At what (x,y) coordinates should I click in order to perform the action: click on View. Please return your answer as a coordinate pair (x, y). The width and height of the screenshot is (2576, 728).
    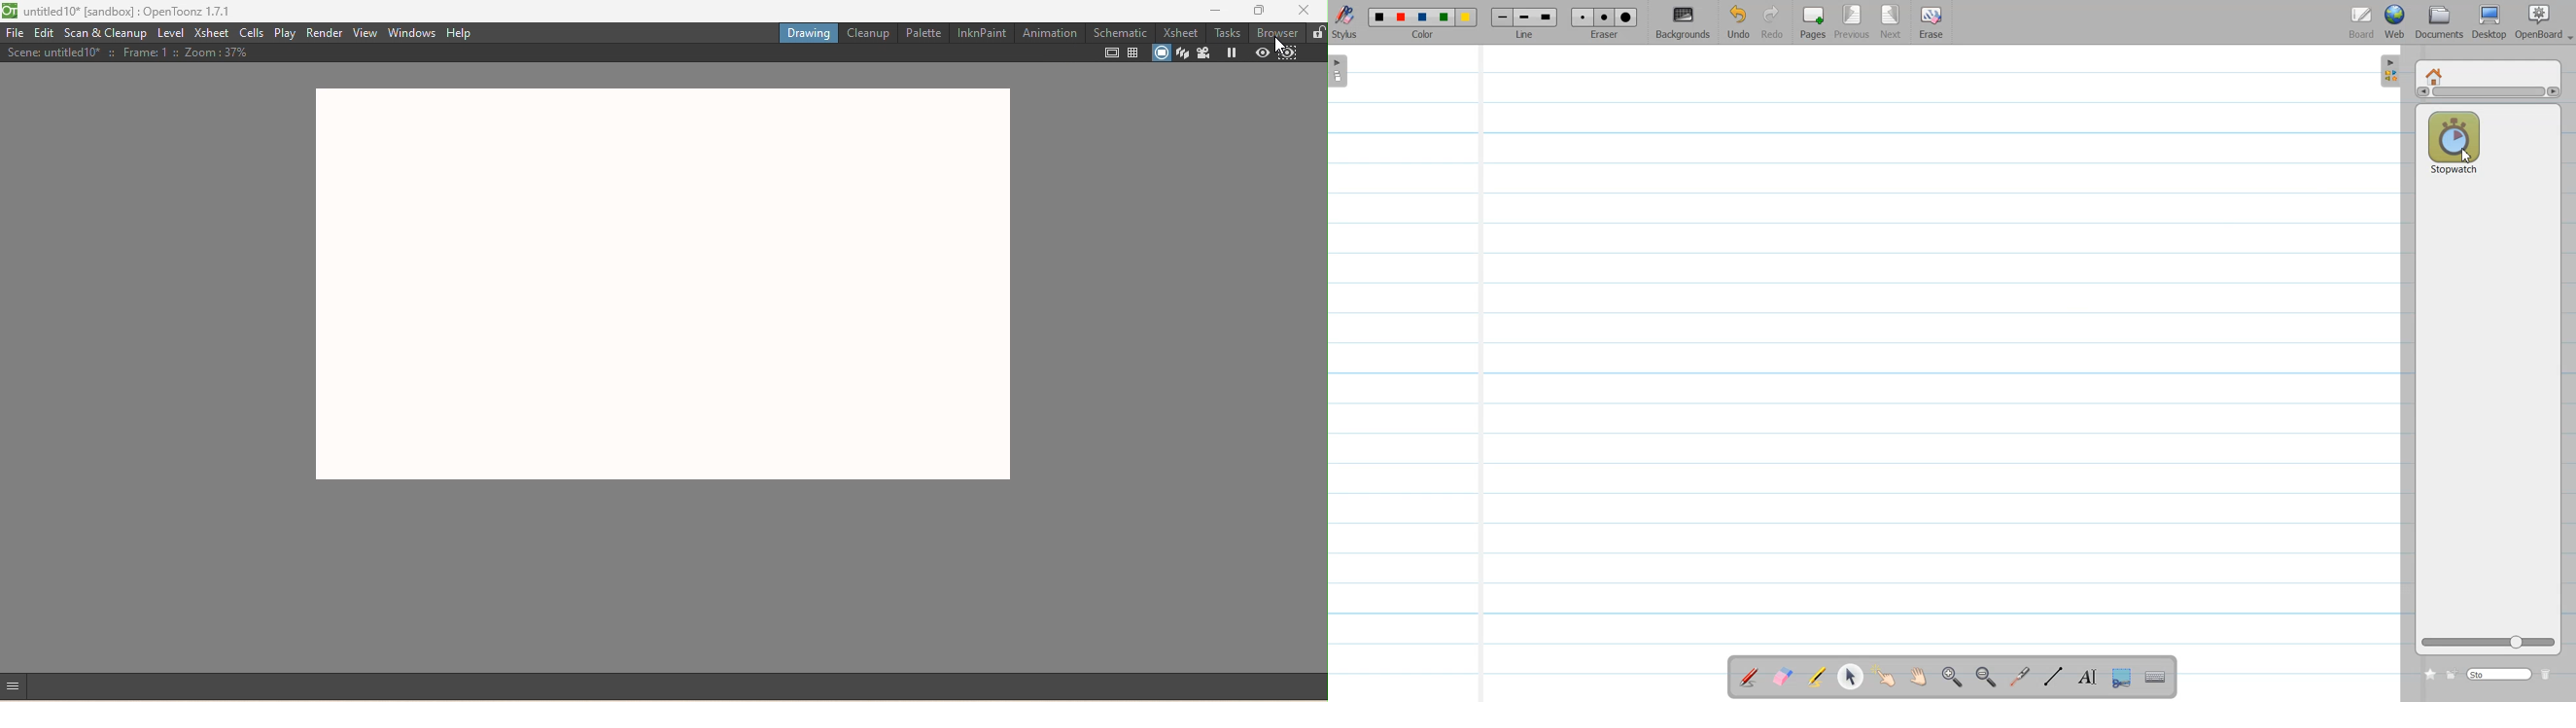
    Looking at the image, I should click on (367, 33).